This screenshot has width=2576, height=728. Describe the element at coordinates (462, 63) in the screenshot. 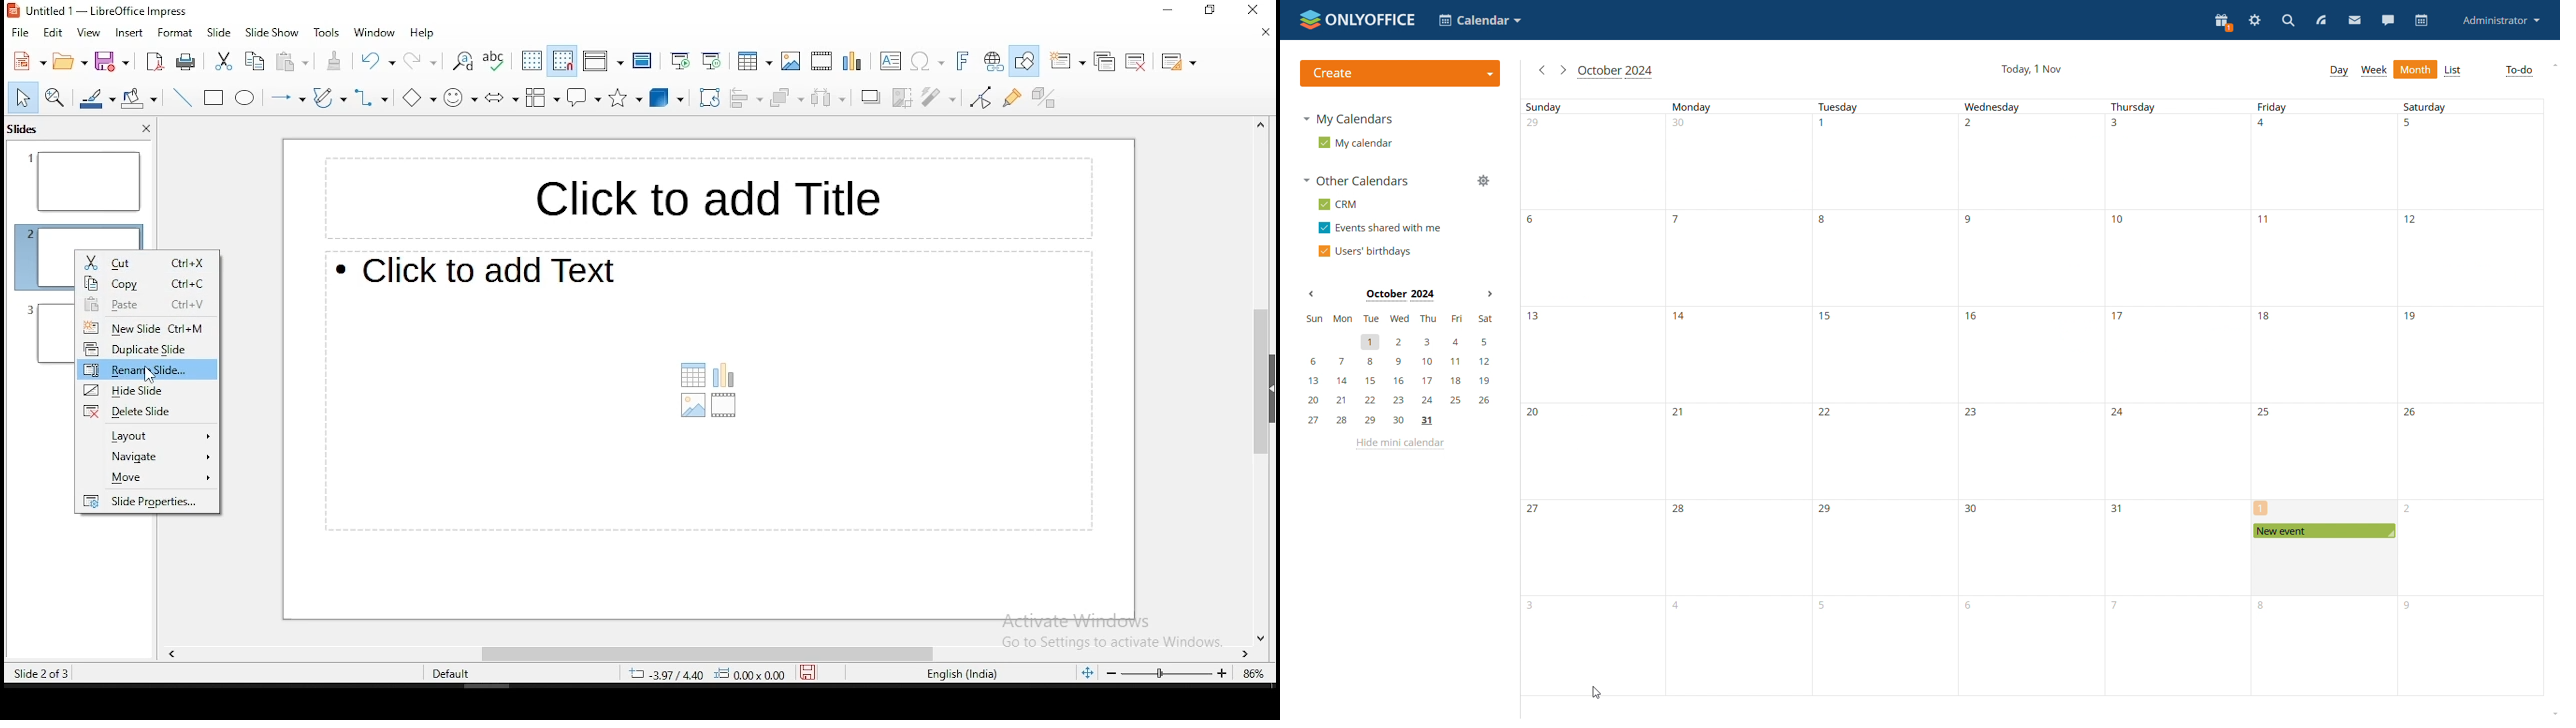

I see `find and replace` at that location.